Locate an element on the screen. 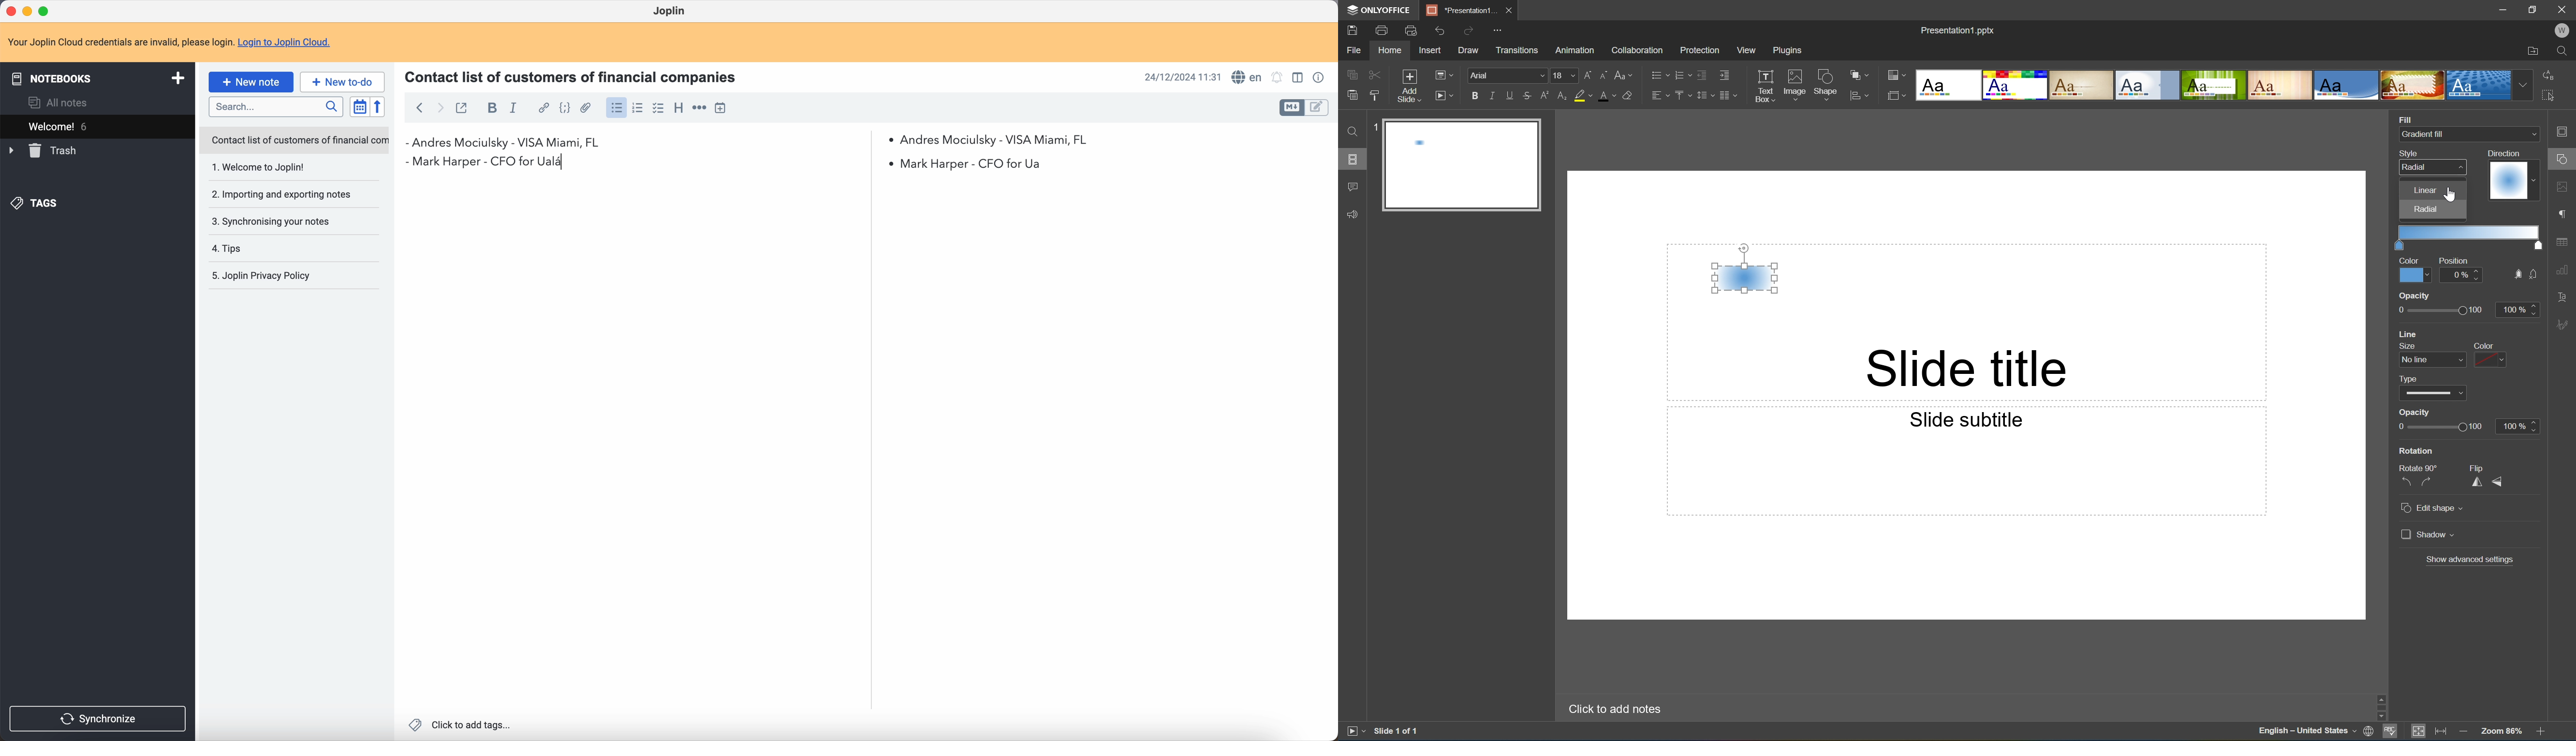 The height and width of the screenshot is (756, 2576). Contact list of customers of financial companies is located at coordinates (578, 76).